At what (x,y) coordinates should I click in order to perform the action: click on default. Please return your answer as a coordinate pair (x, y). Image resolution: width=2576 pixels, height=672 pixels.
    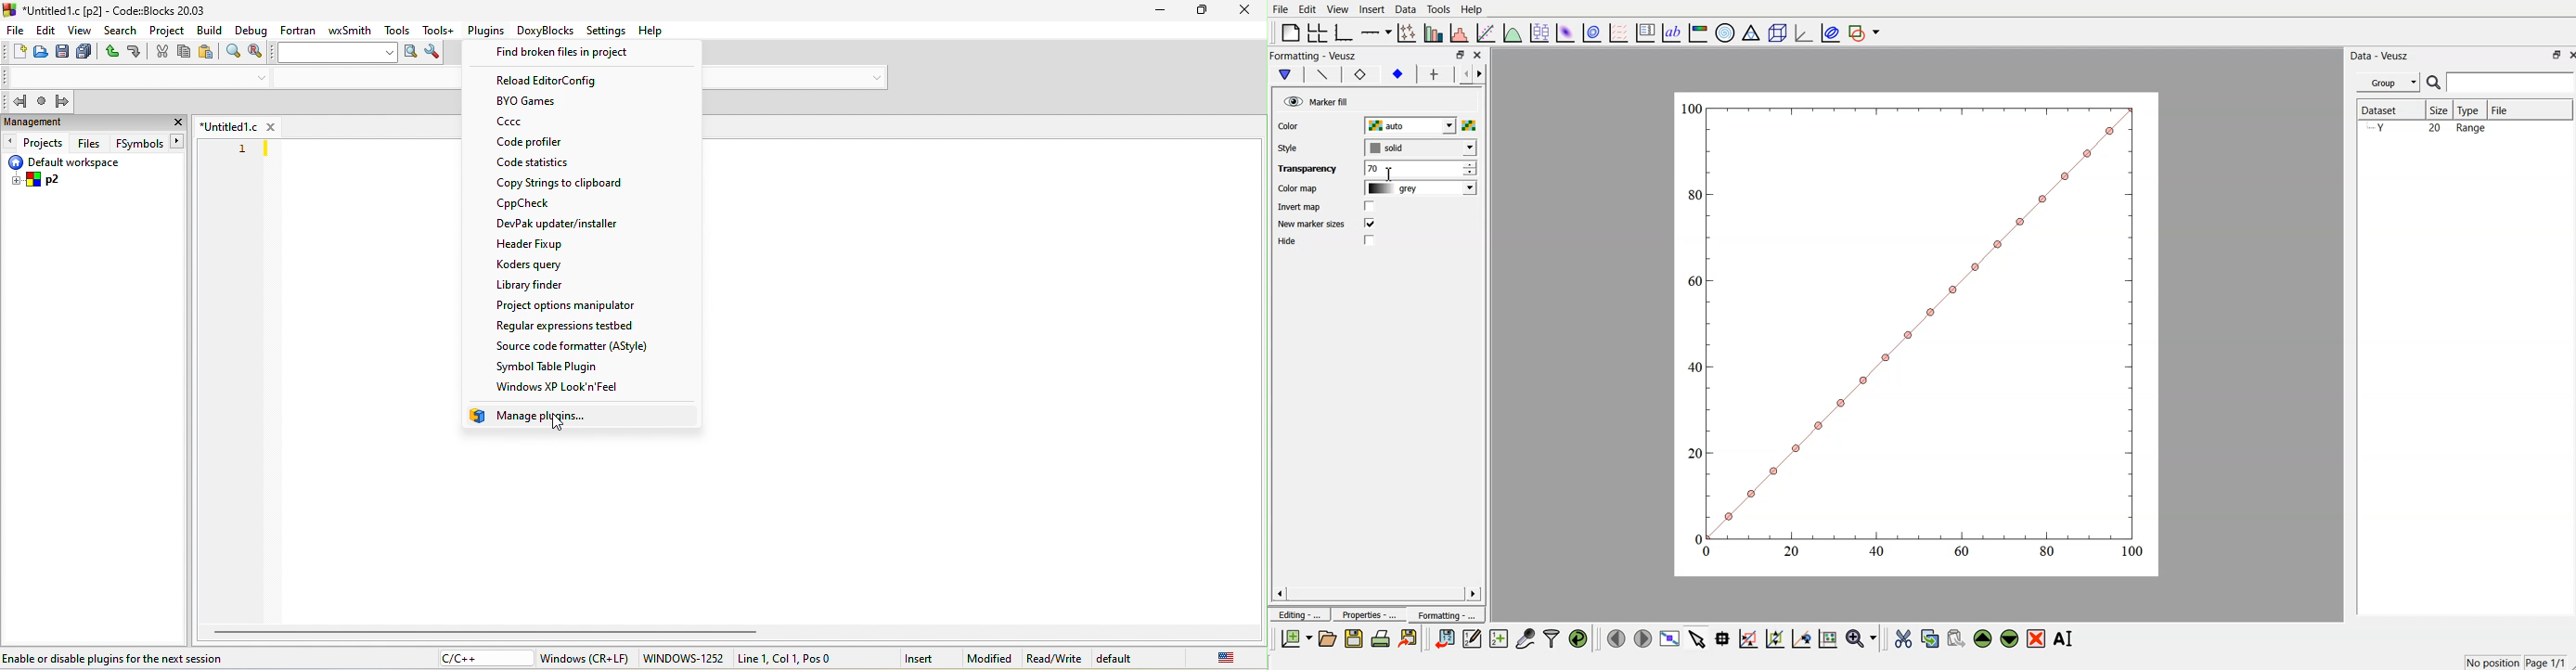
    Looking at the image, I should click on (1147, 659).